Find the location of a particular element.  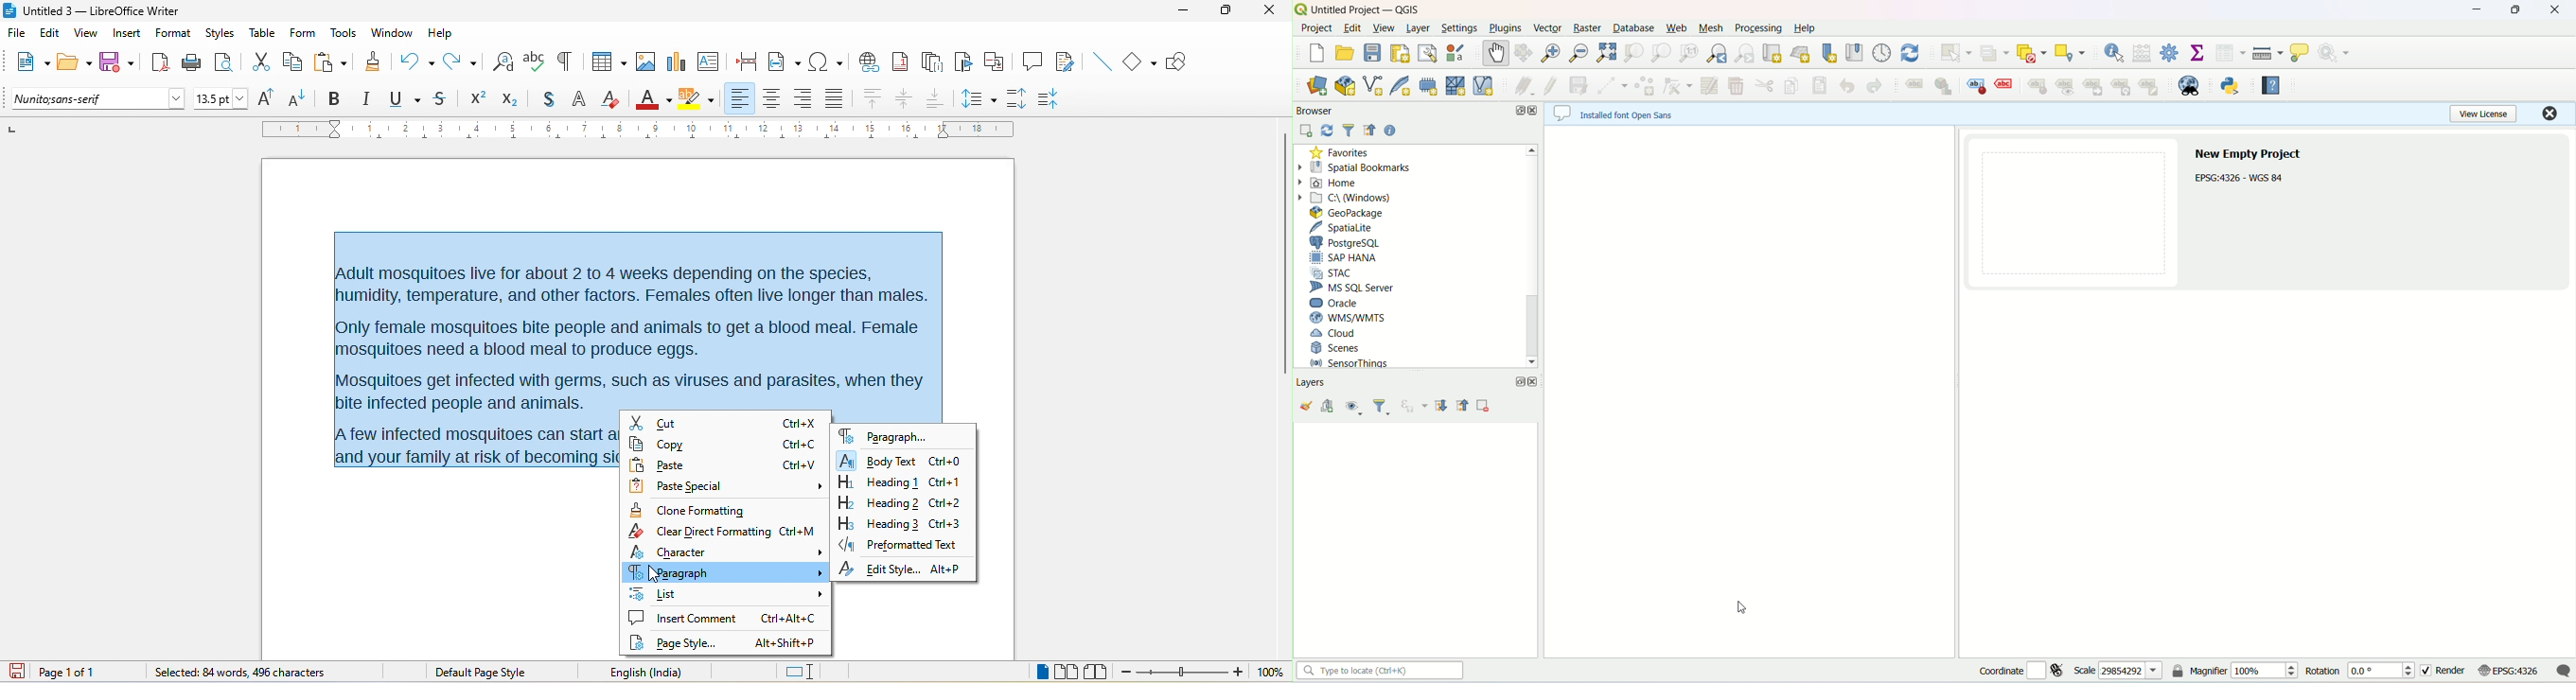

0.0 is located at coordinates (2381, 672).